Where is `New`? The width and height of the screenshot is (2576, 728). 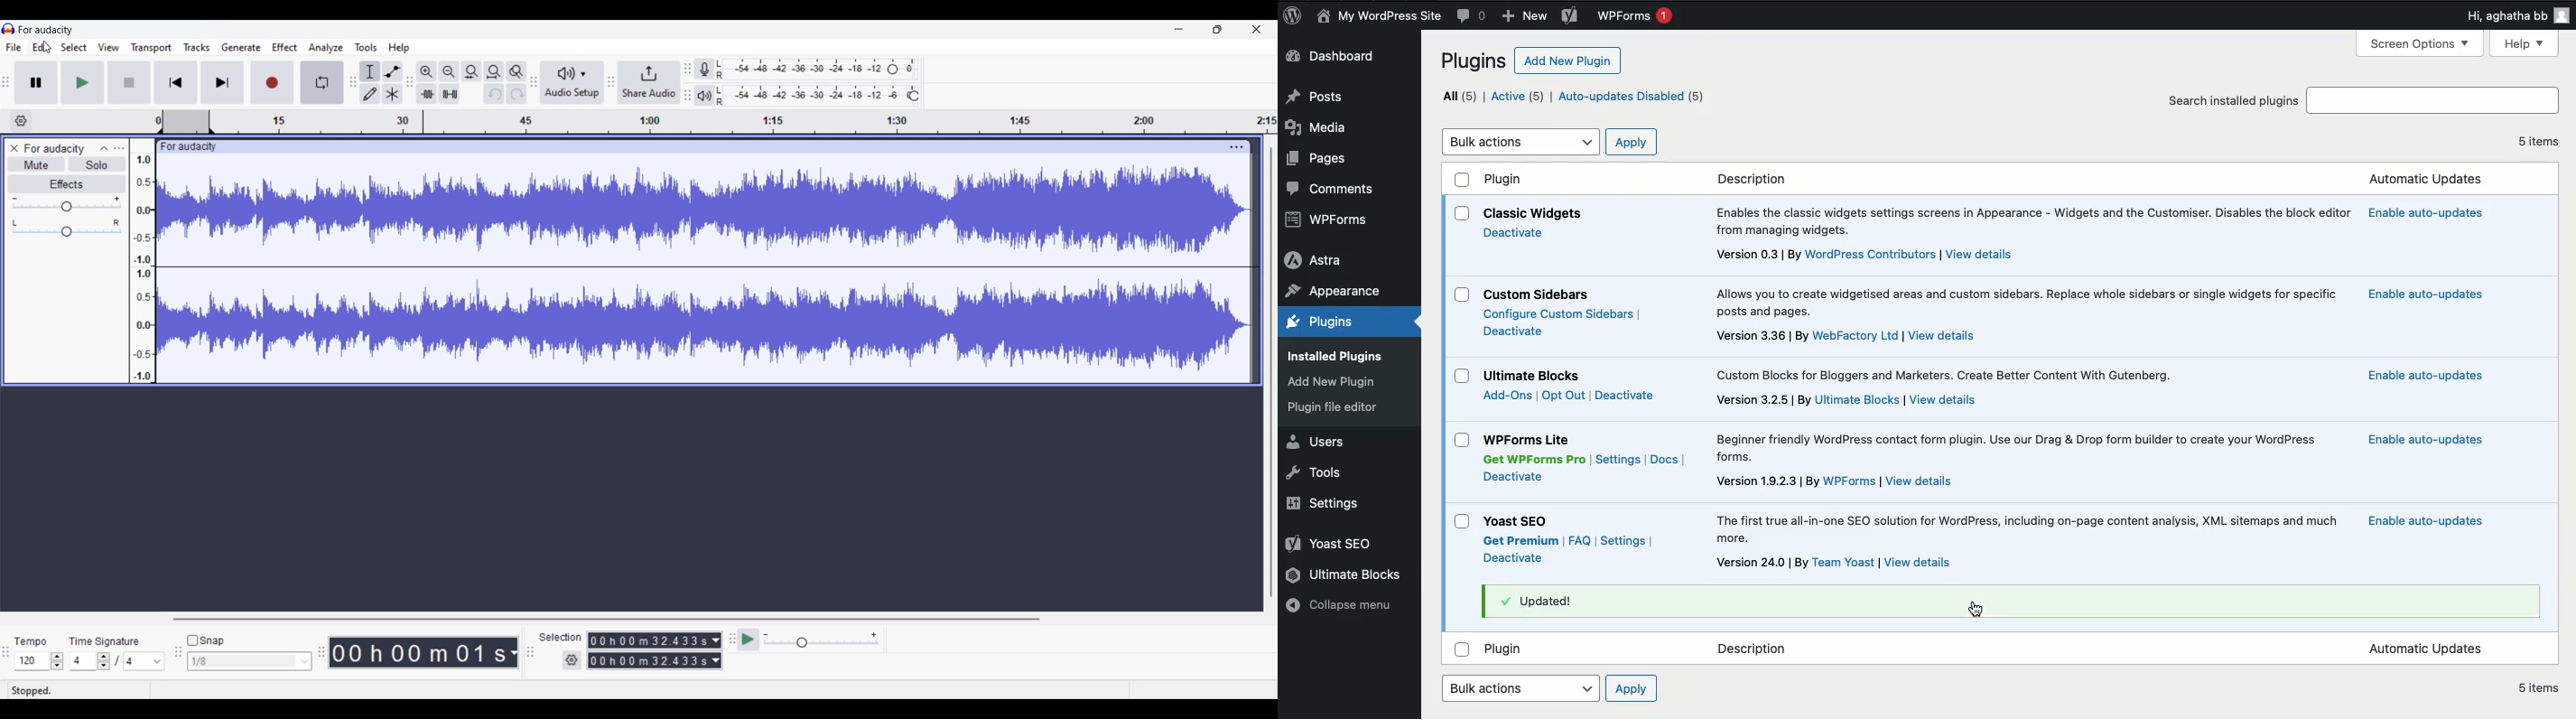 New is located at coordinates (1525, 16).